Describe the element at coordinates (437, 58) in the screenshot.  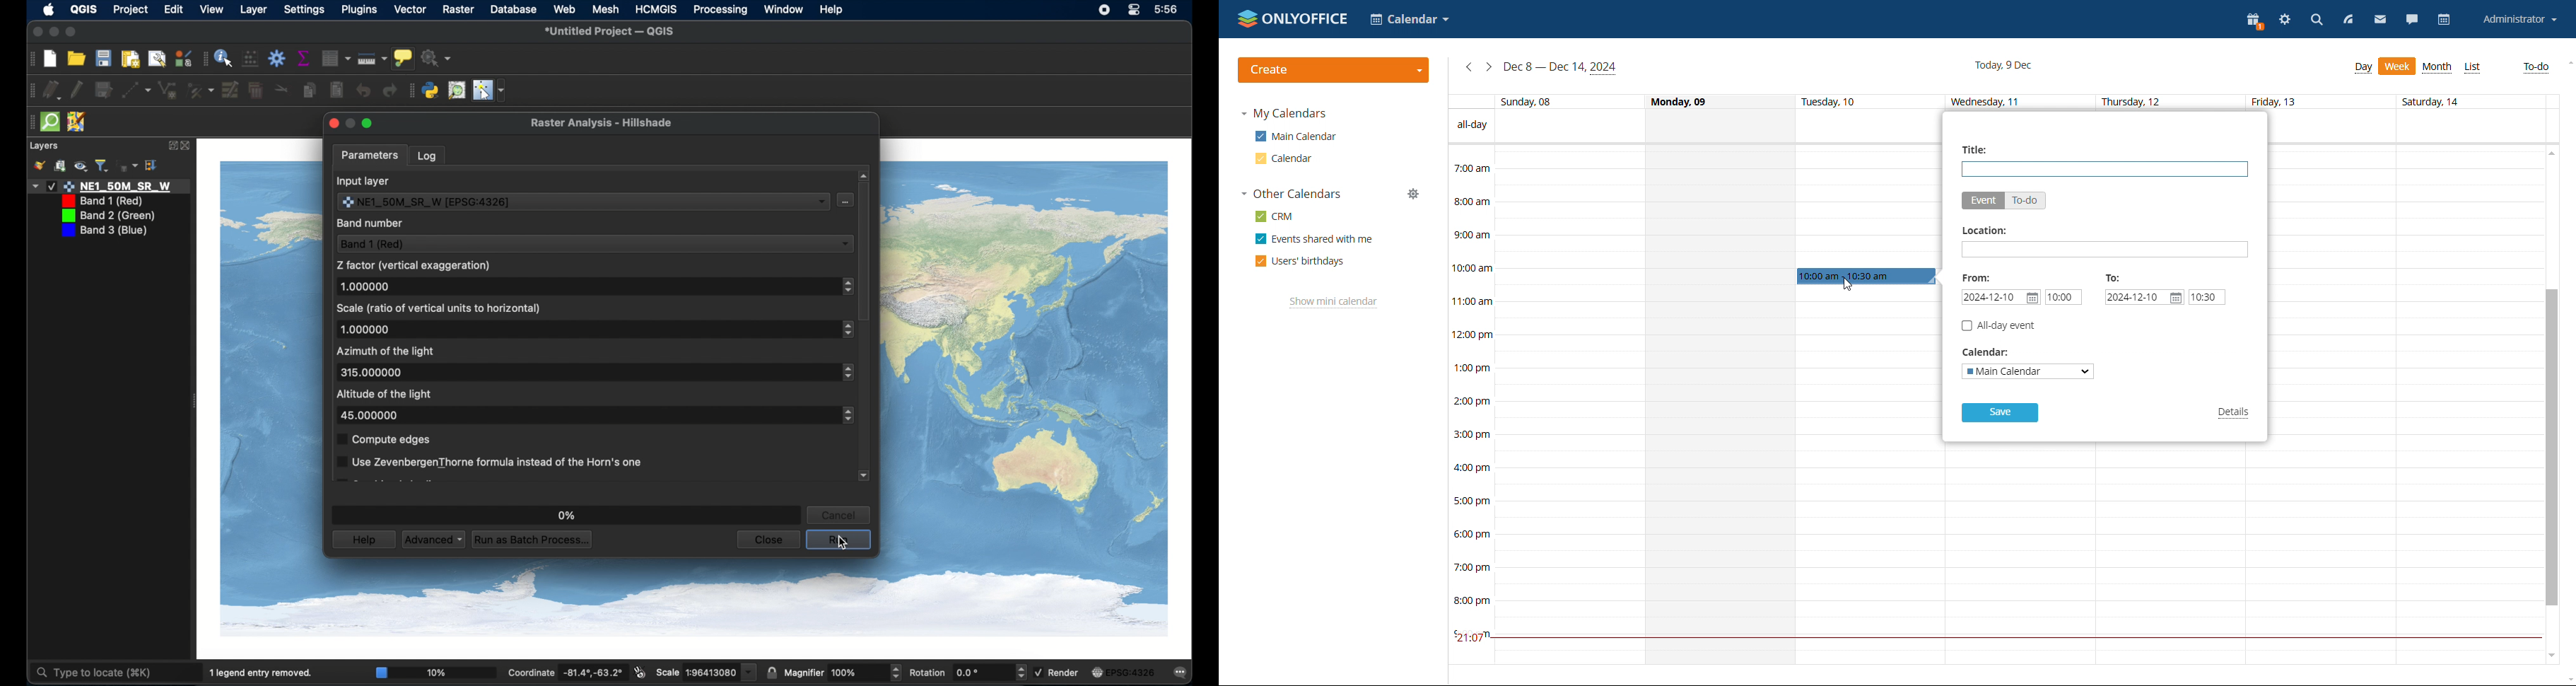
I see `no action selected ` at that location.